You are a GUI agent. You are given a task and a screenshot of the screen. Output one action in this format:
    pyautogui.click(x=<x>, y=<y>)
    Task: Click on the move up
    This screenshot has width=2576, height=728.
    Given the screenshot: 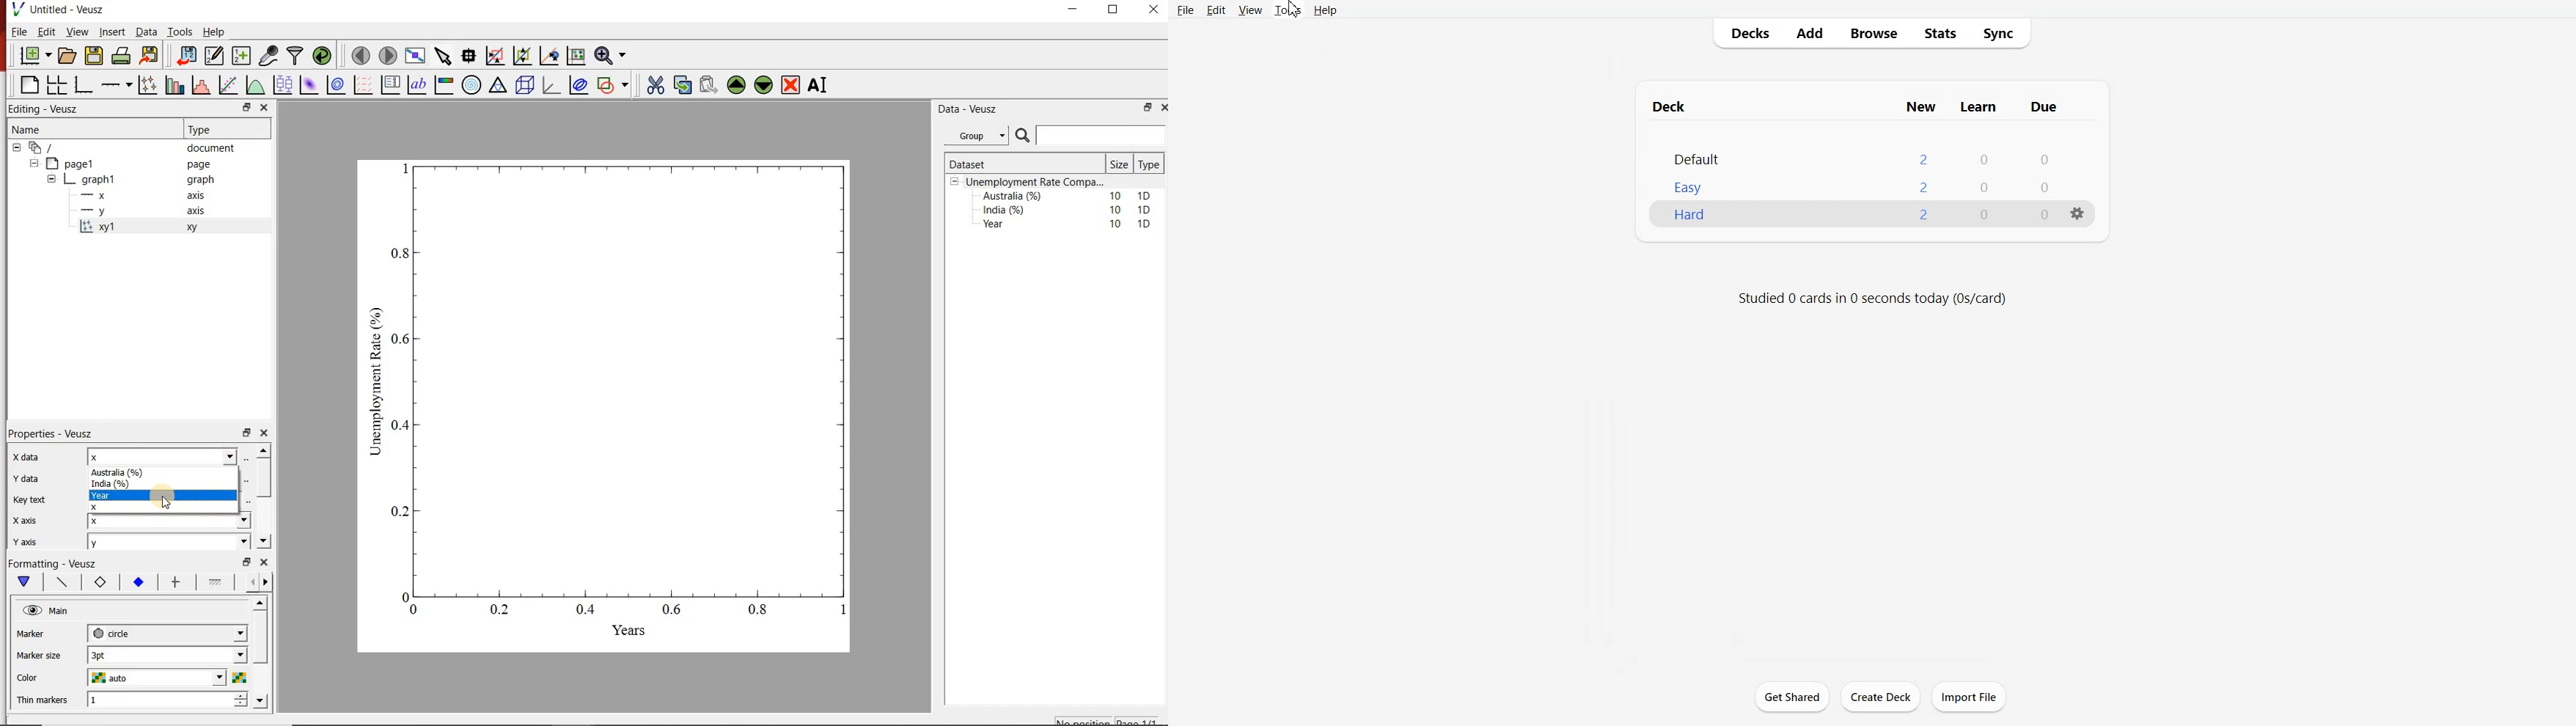 What is the action you would take?
    pyautogui.click(x=261, y=603)
    